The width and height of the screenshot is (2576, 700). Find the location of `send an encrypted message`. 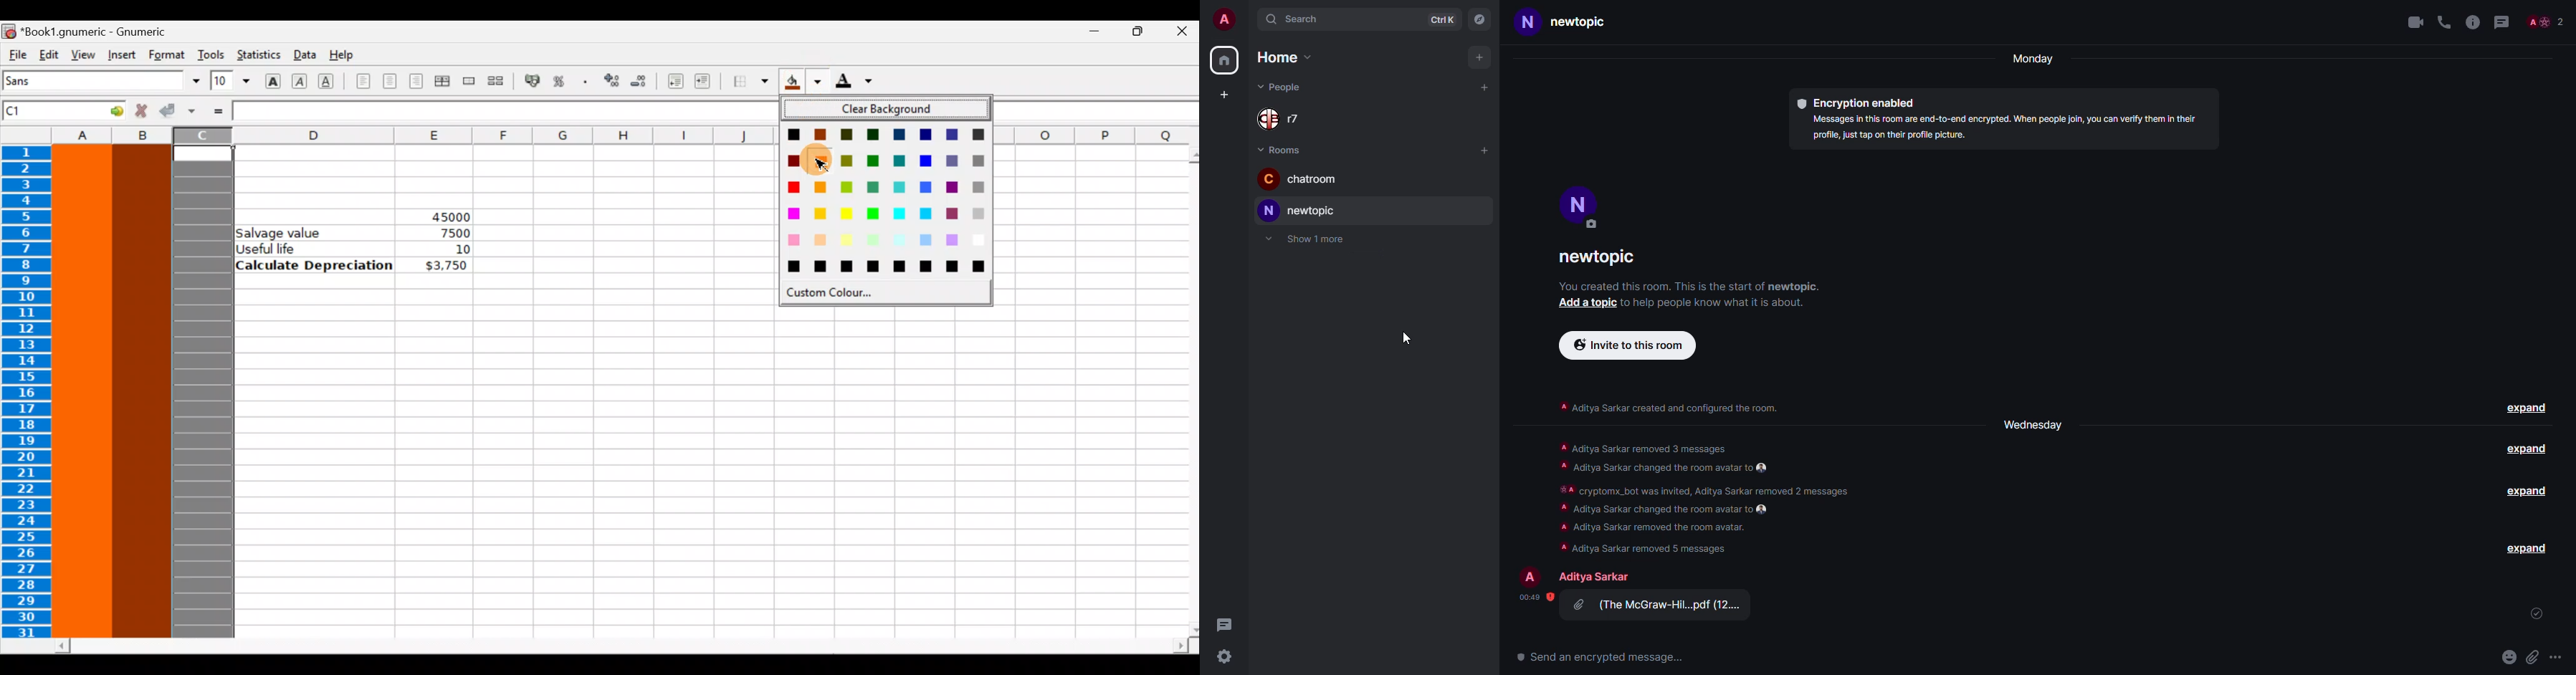

send an encrypted message is located at coordinates (1604, 659).